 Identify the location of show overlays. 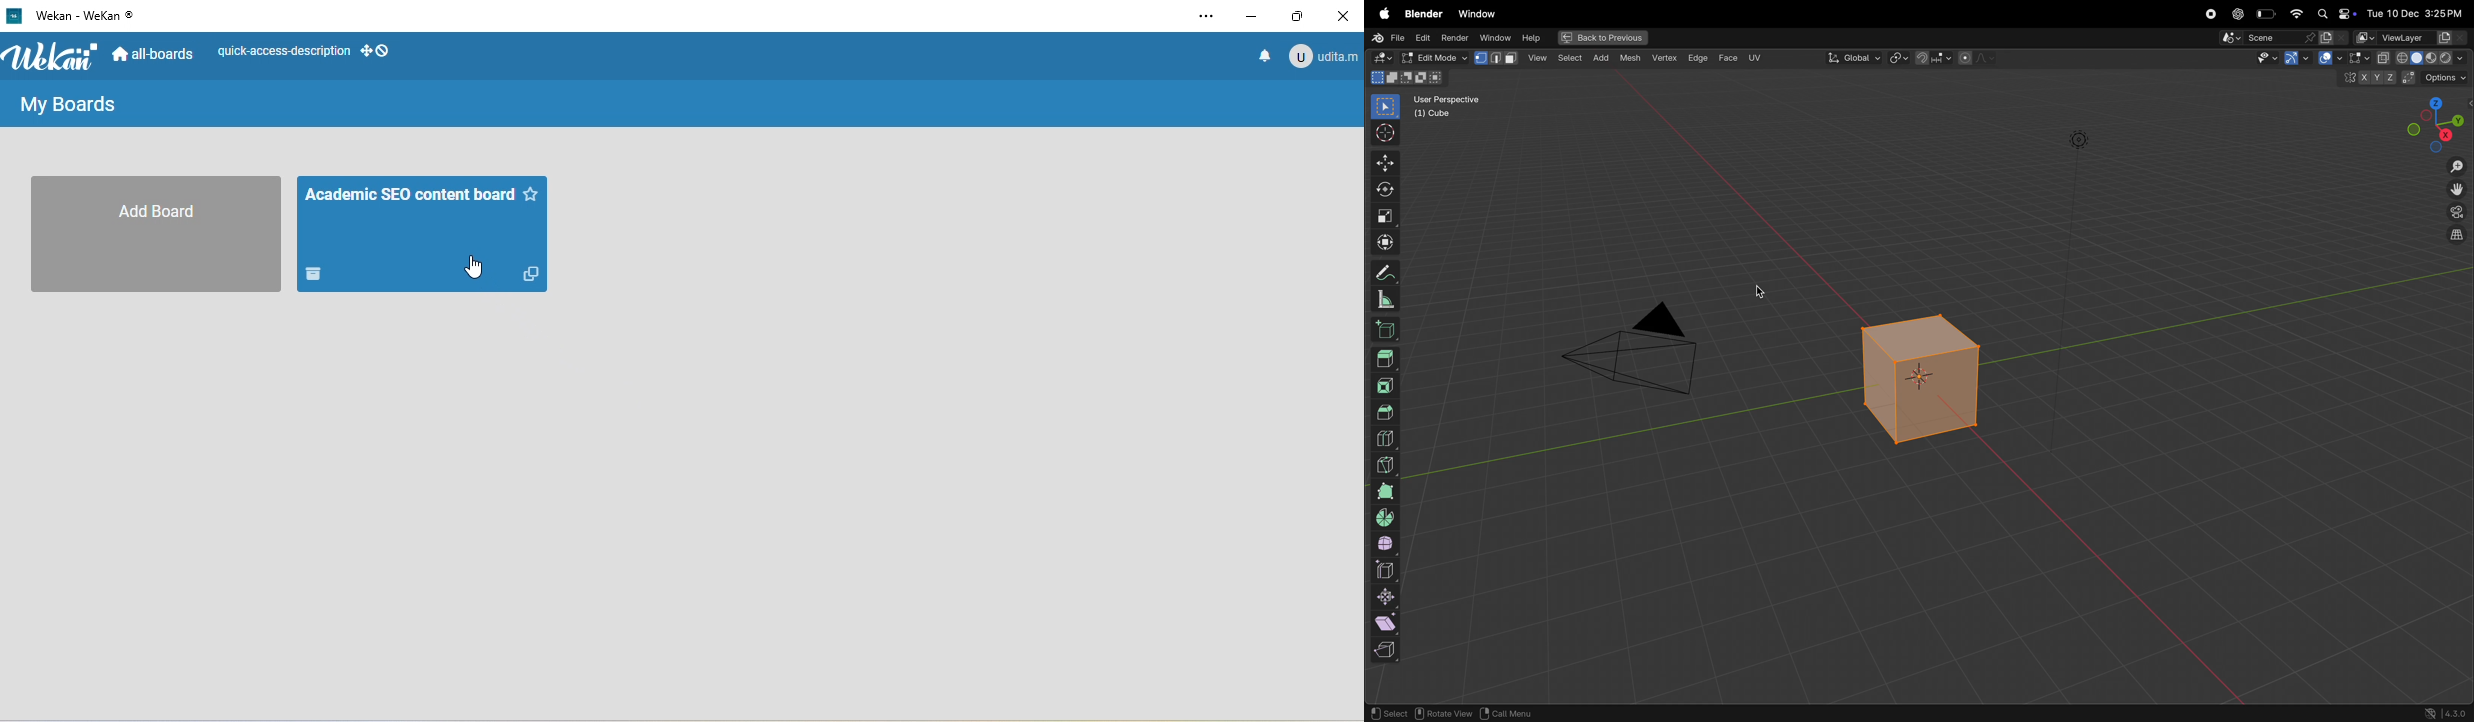
(2355, 58).